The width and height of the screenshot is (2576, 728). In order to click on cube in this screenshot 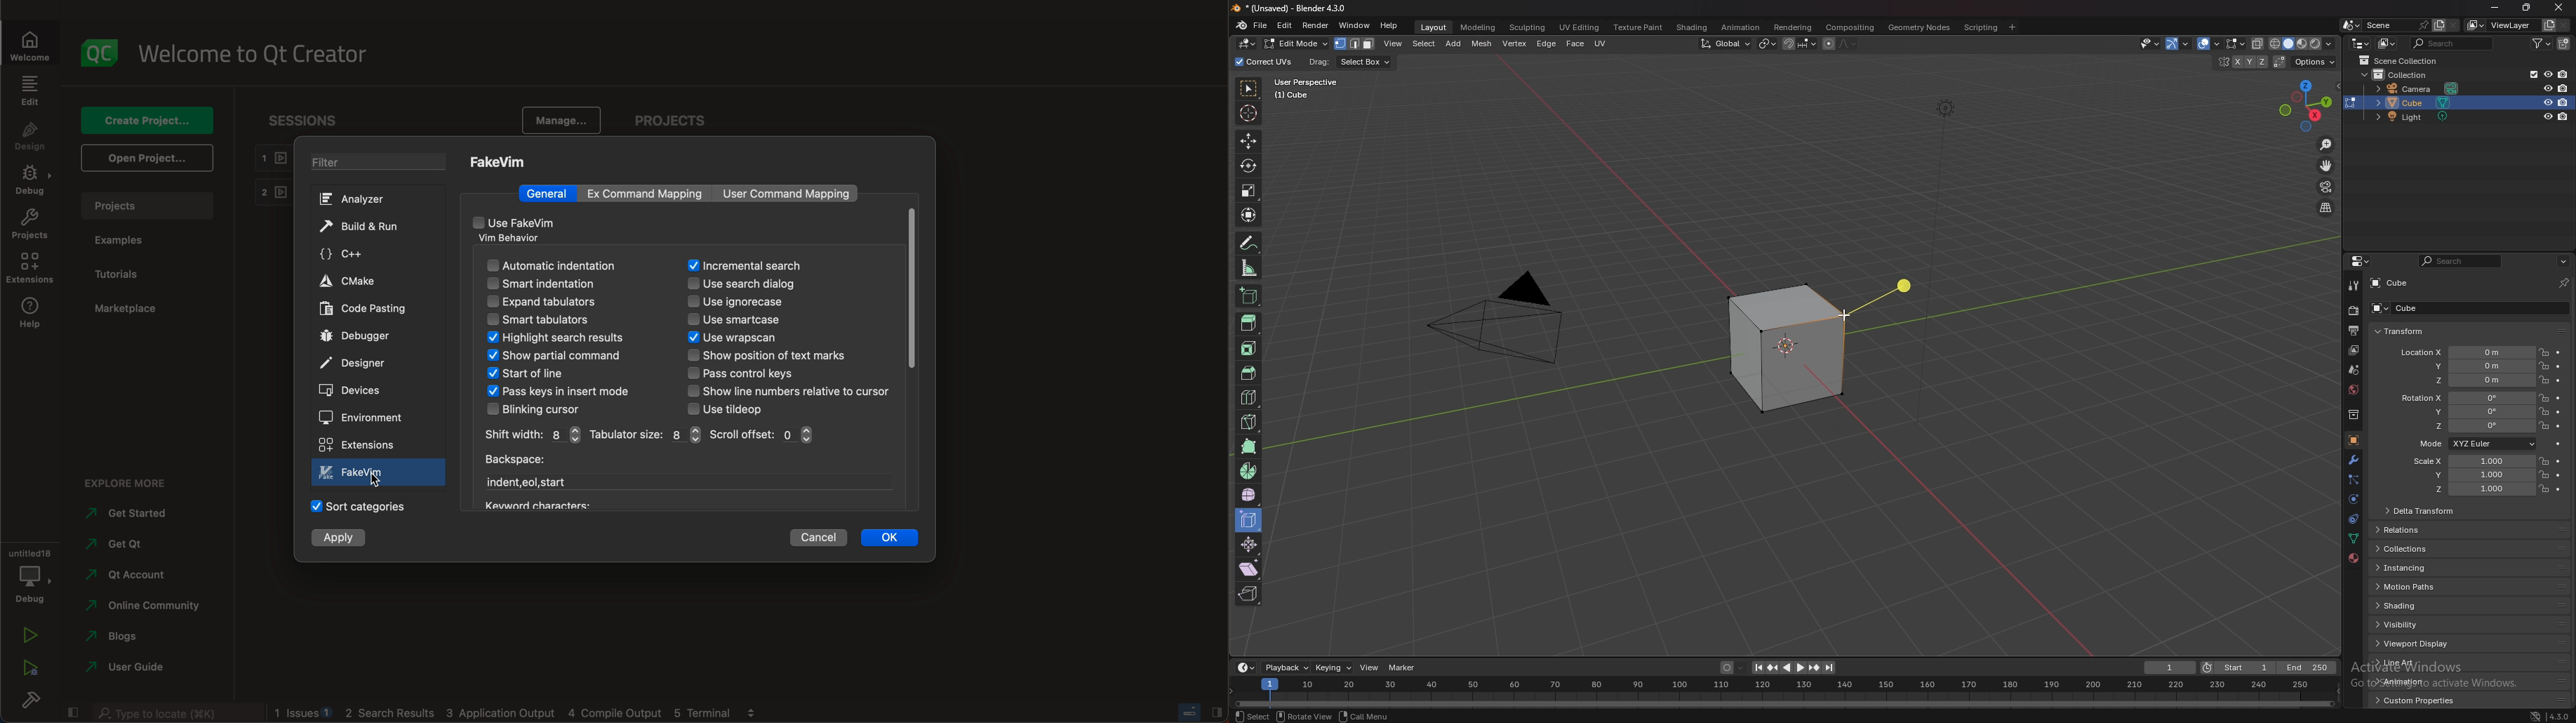, I will do `click(1779, 346)`.